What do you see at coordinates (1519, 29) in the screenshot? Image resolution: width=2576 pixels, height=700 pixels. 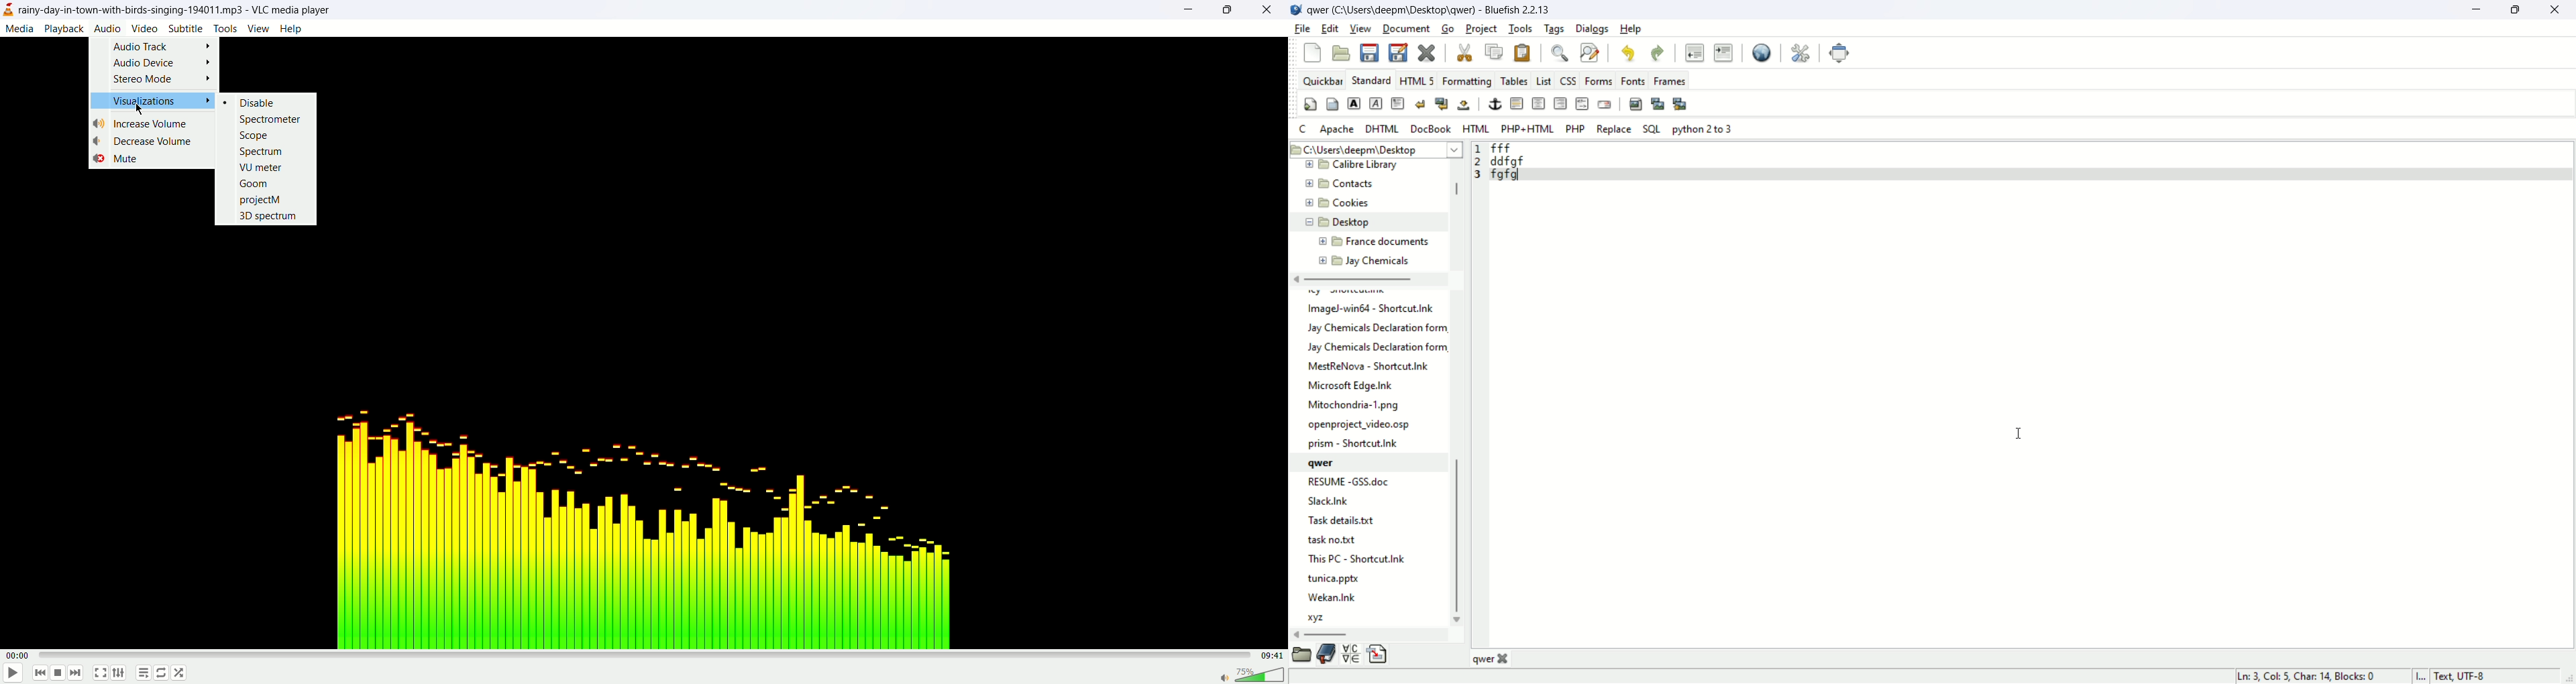 I see `tools` at bounding box center [1519, 29].